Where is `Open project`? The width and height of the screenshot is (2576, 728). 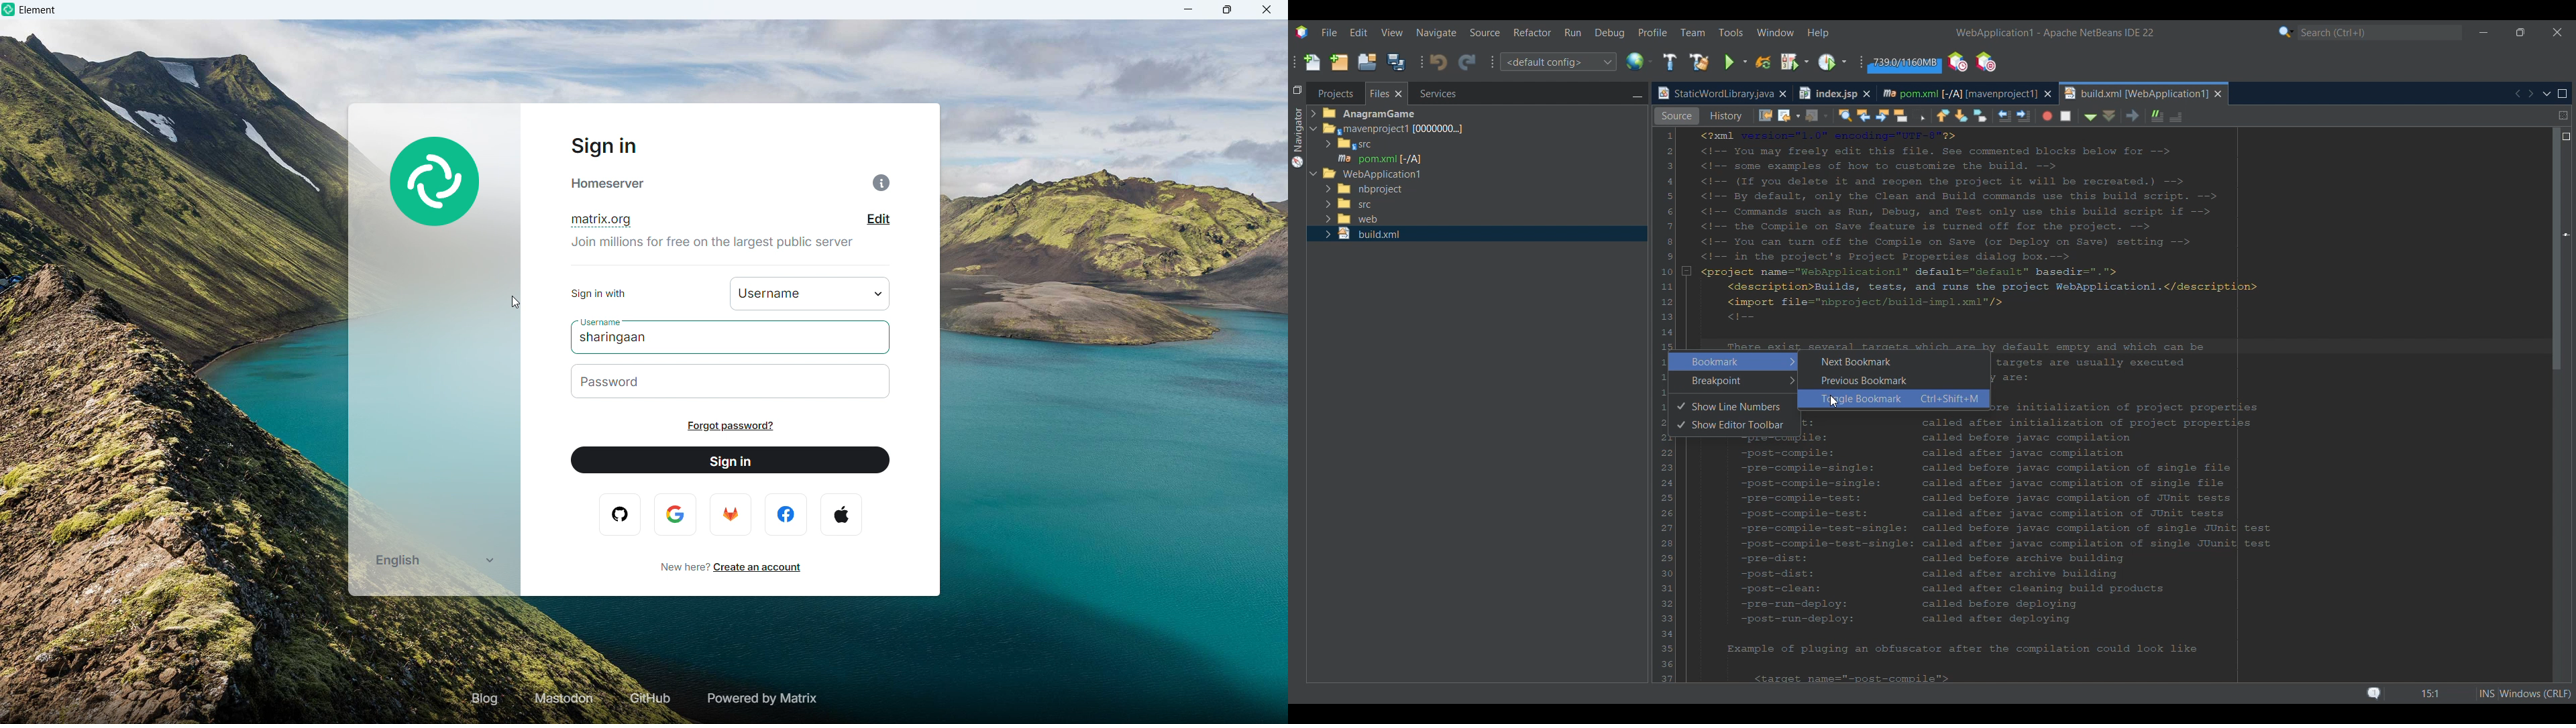 Open project is located at coordinates (1367, 62).